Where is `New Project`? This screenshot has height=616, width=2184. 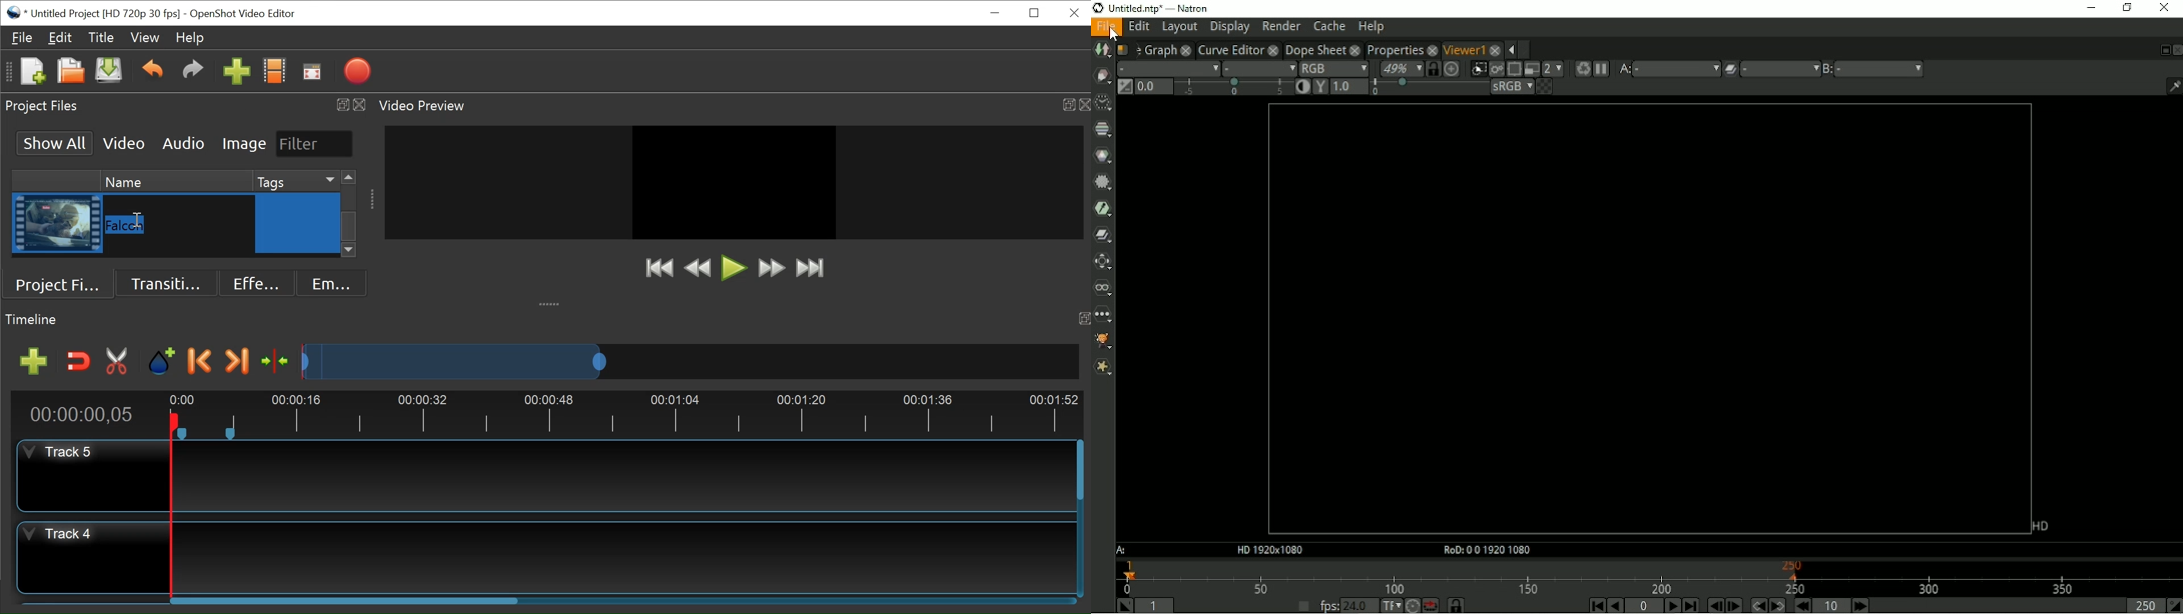
New Project is located at coordinates (31, 72).